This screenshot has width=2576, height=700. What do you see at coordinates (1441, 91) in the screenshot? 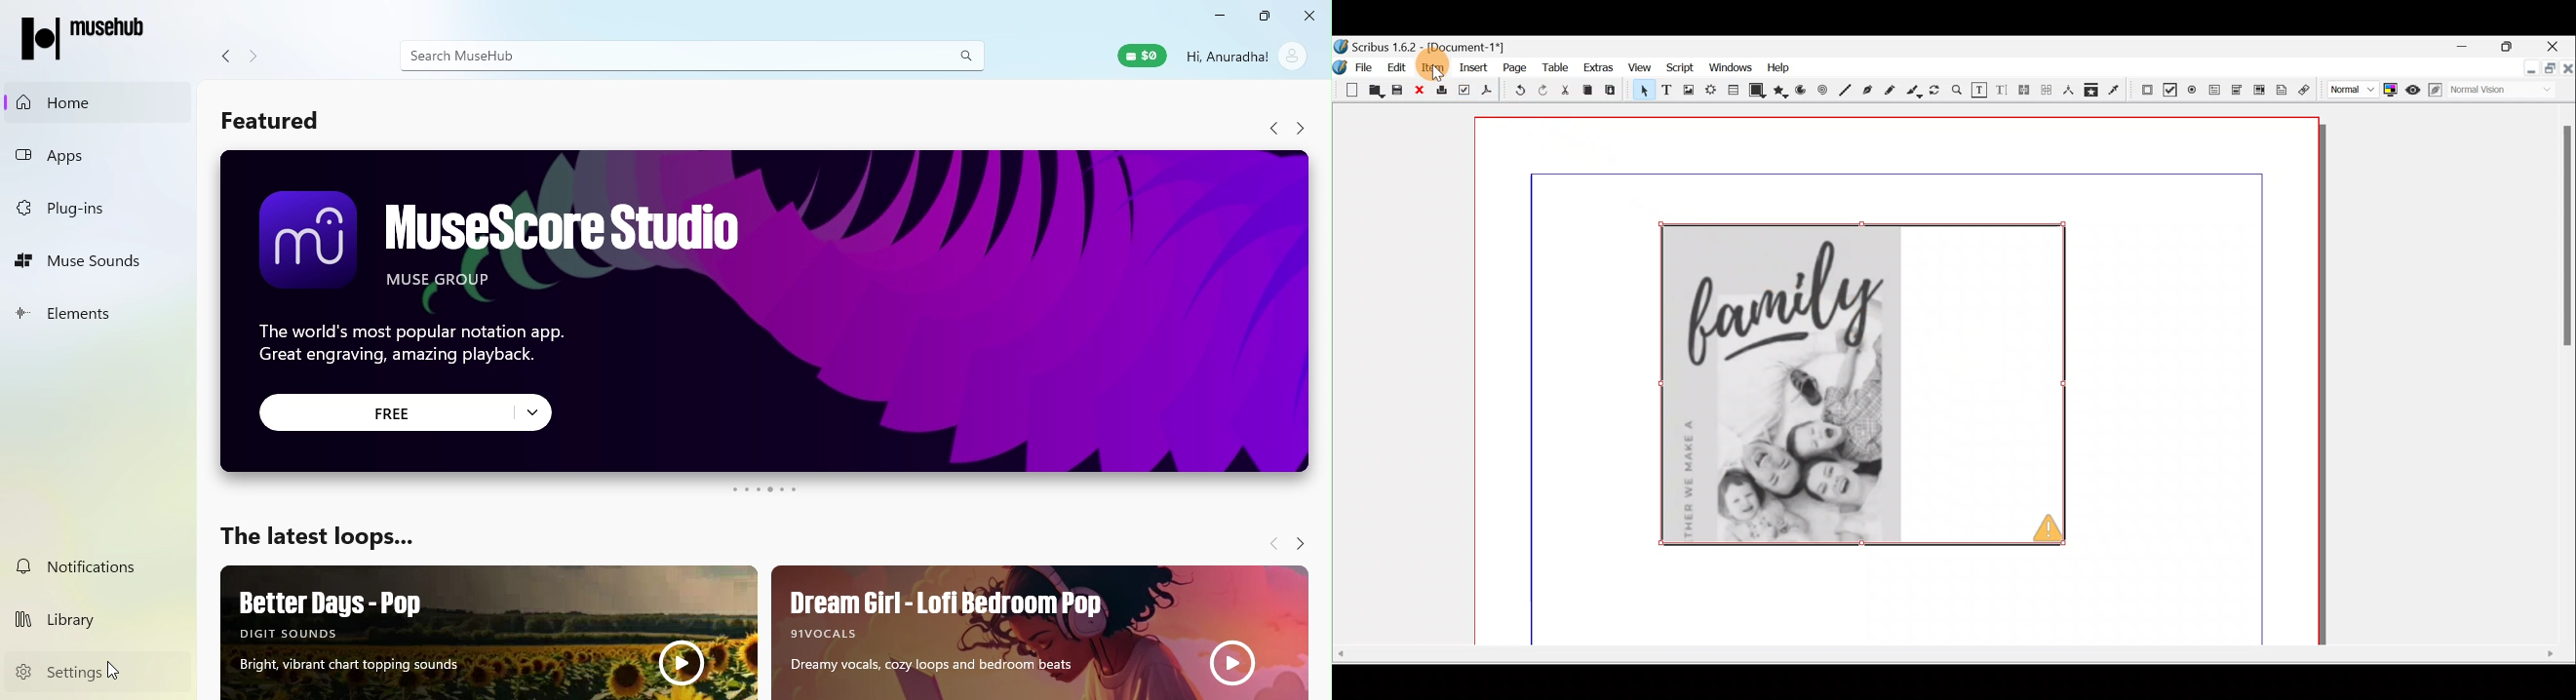
I see `Print` at bounding box center [1441, 91].